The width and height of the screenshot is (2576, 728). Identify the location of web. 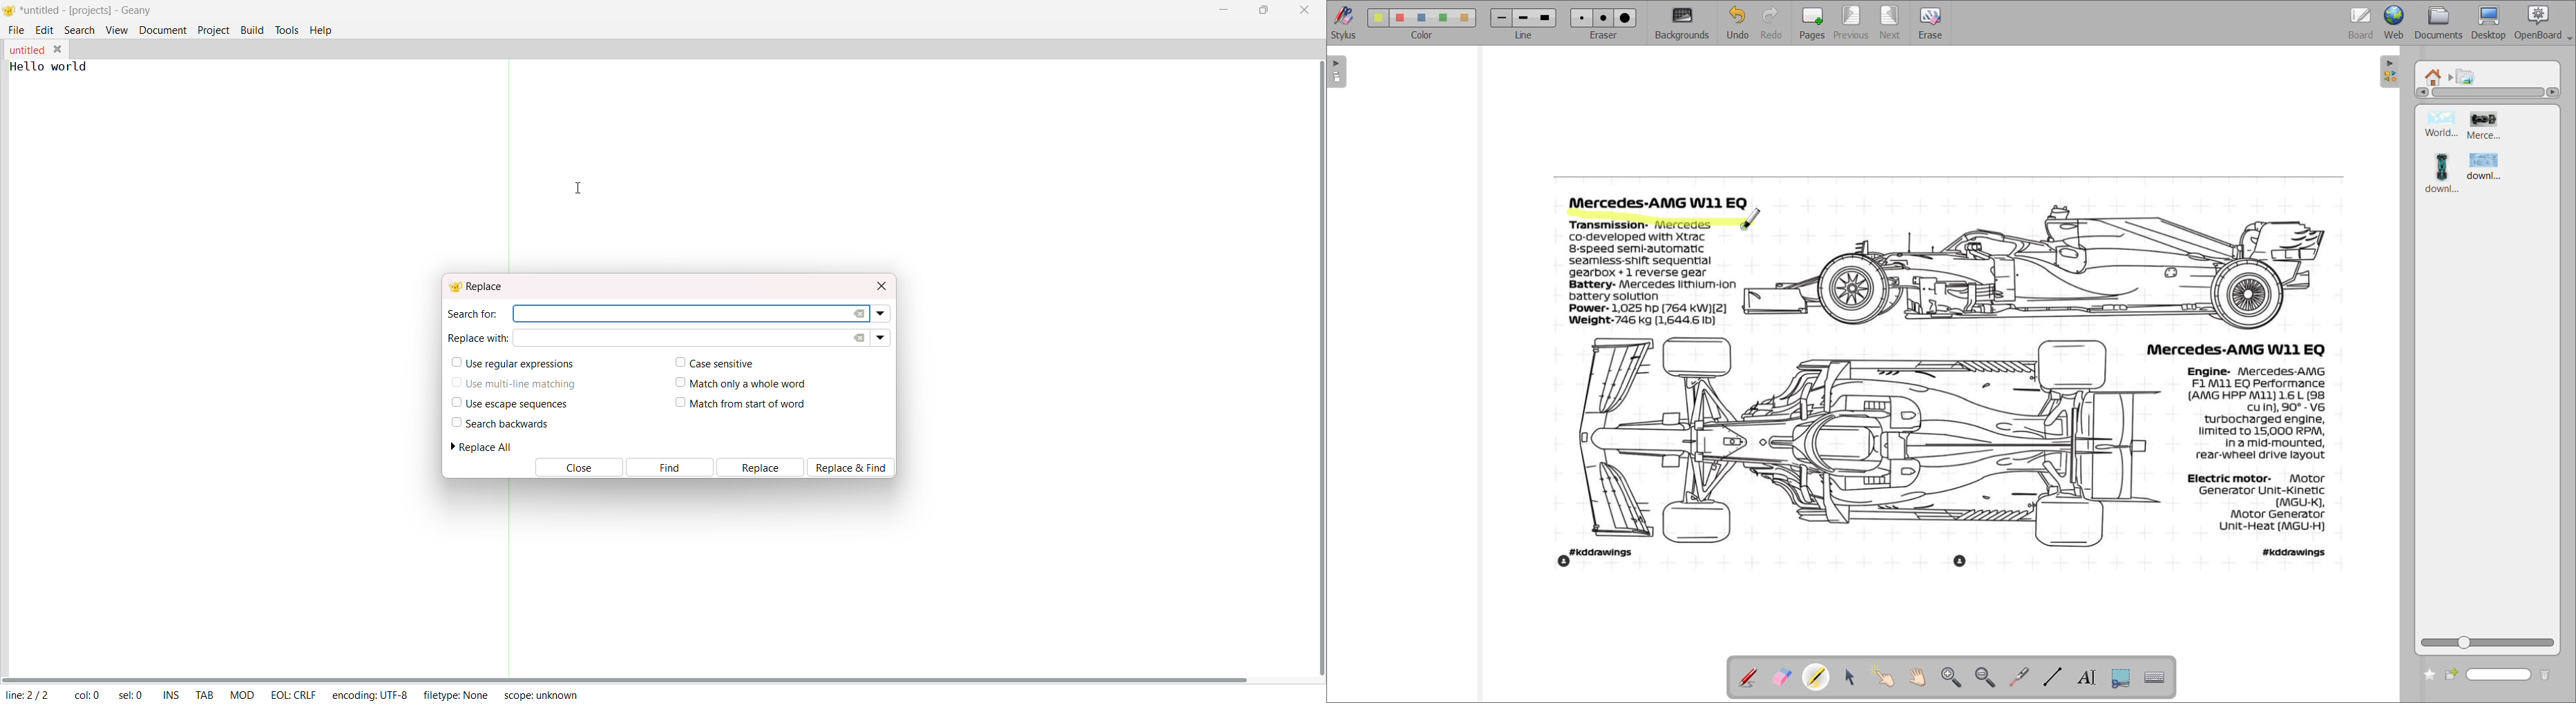
(2397, 22).